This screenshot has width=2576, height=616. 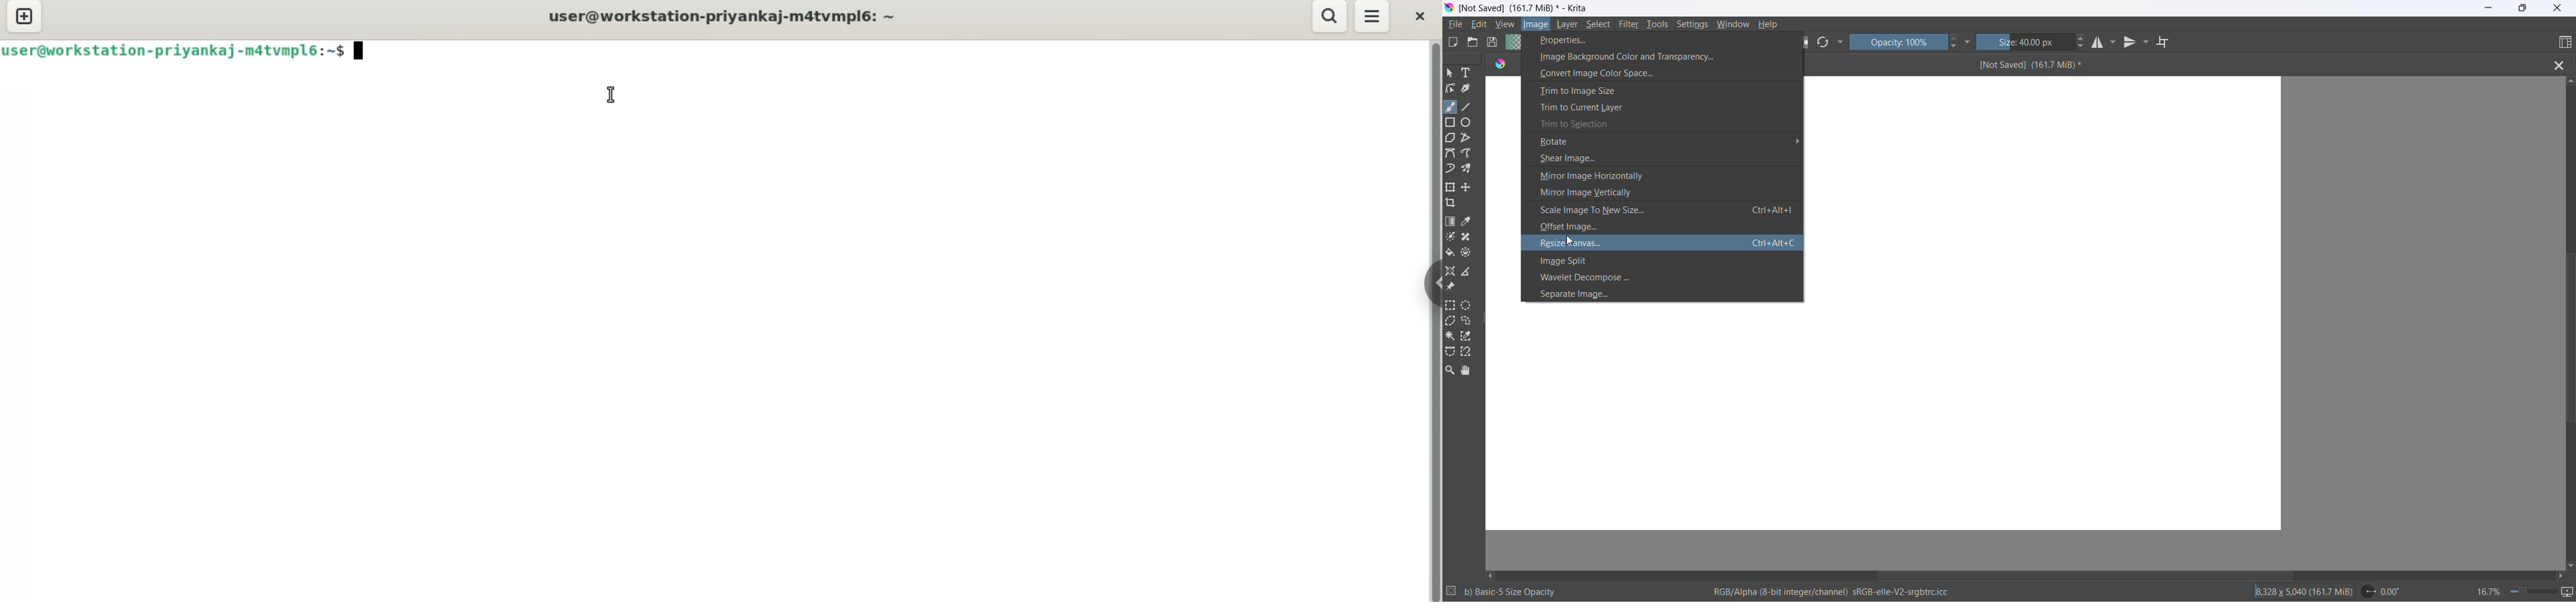 I want to click on edit shape tool, so click(x=1450, y=89).